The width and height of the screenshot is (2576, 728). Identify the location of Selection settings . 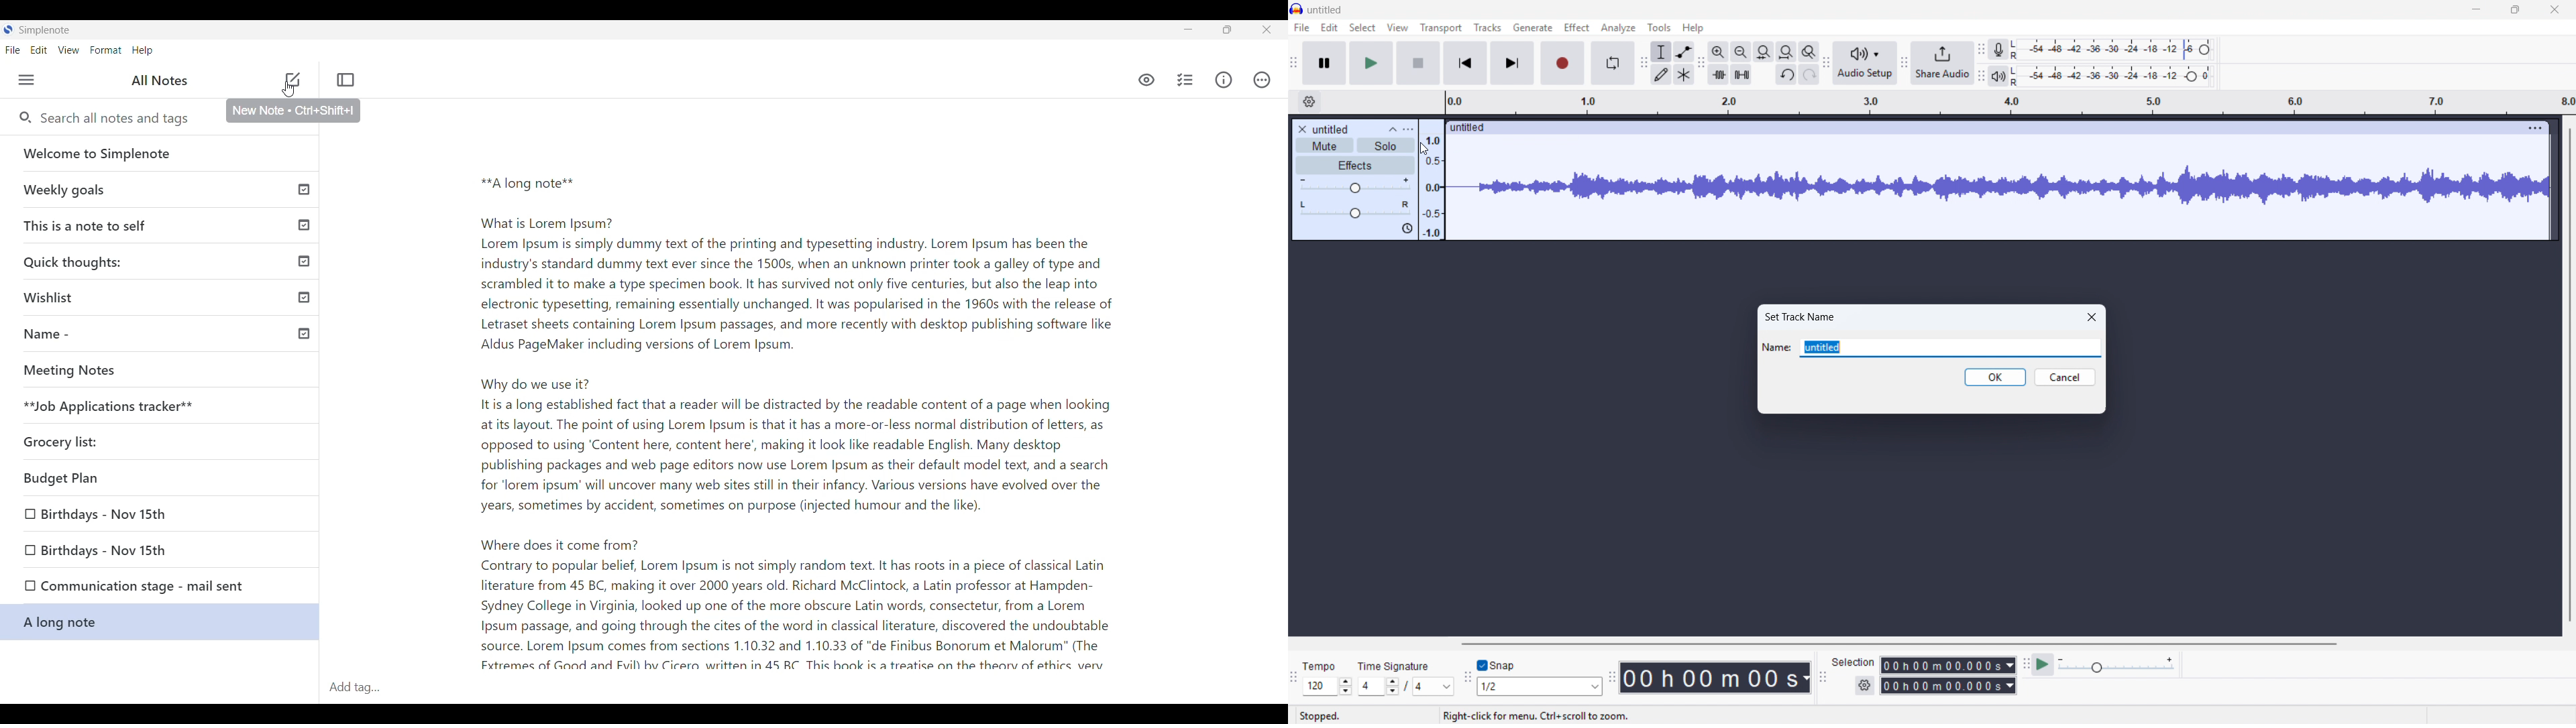
(1865, 685).